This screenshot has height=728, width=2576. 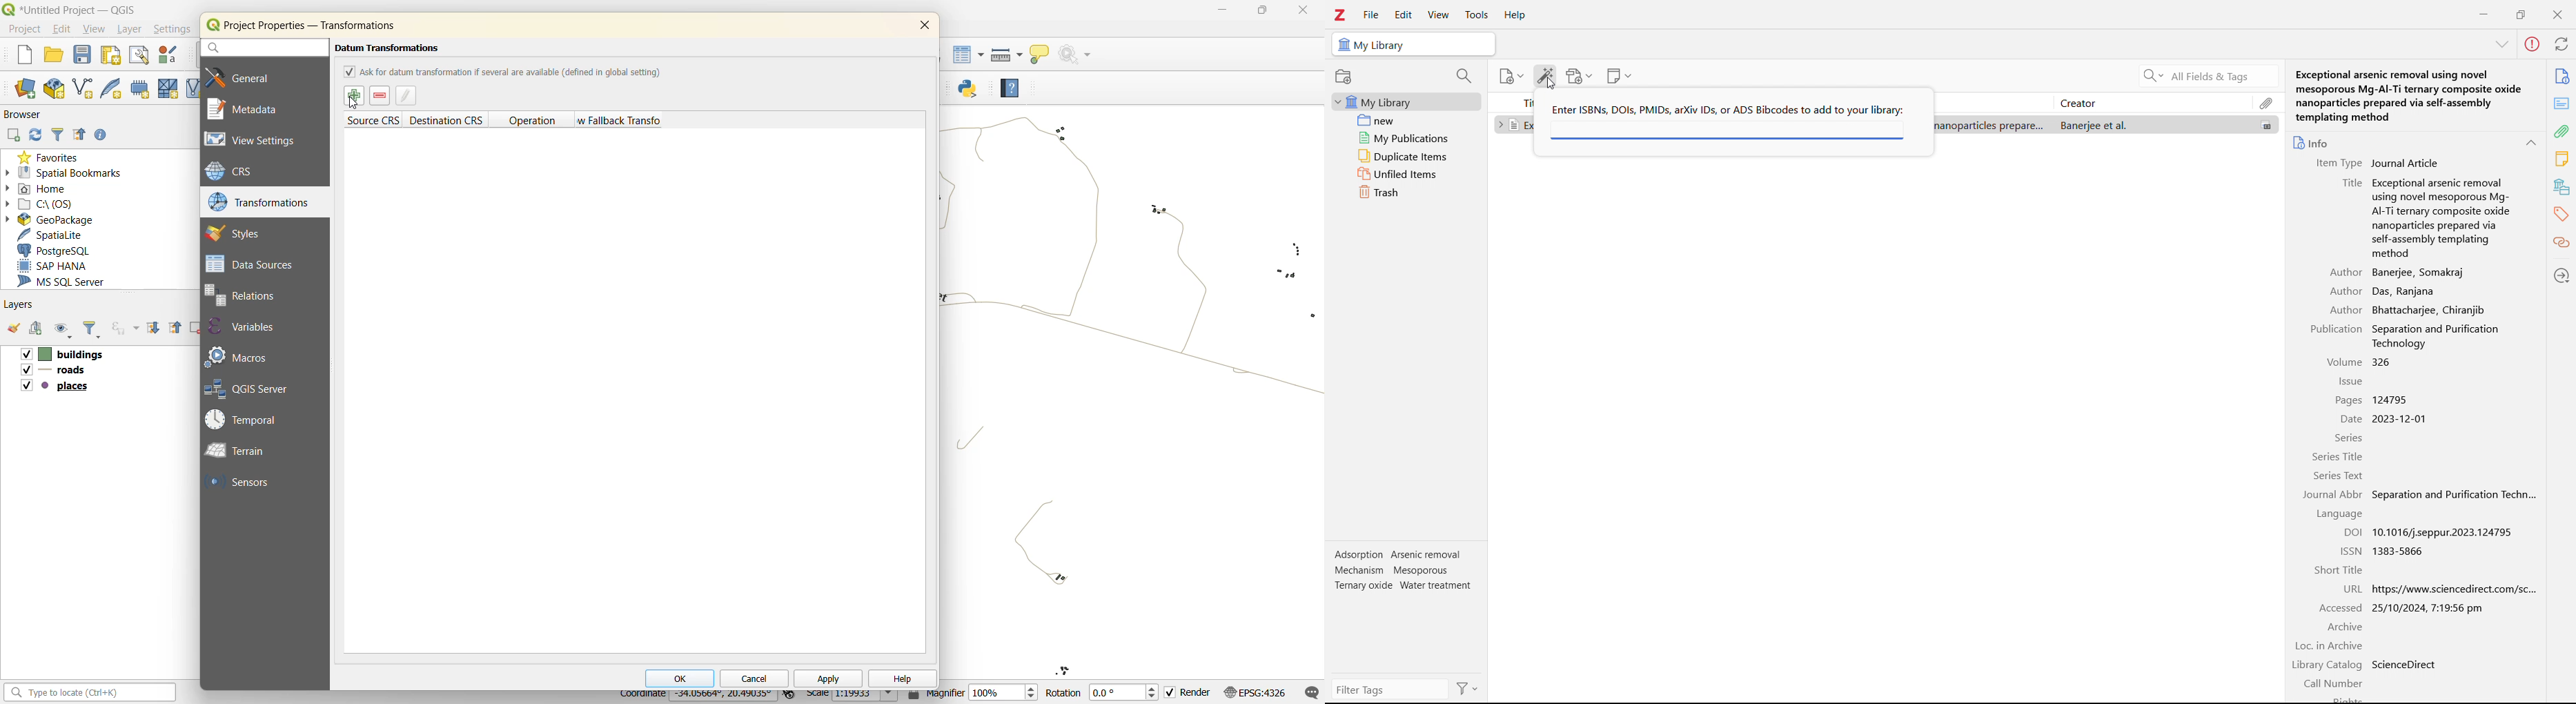 What do you see at coordinates (2351, 550) in the screenshot?
I see `ISSN` at bounding box center [2351, 550].